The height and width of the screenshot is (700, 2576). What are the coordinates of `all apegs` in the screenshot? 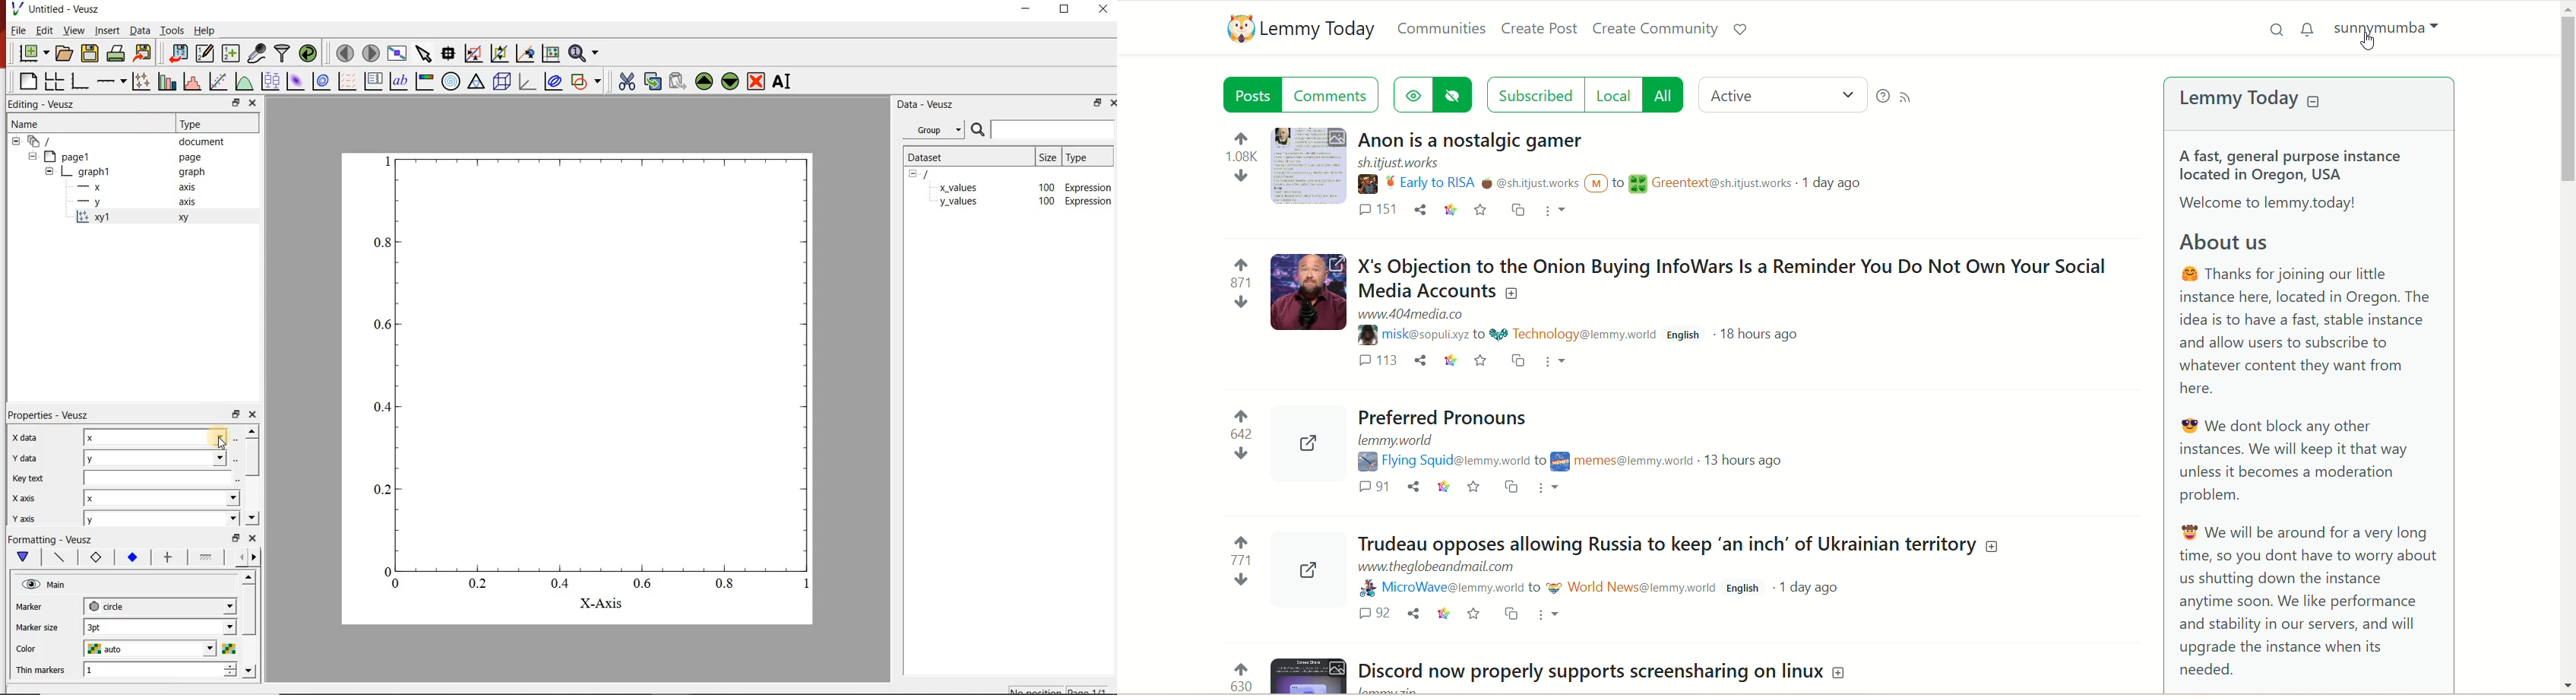 It's located at (47, 141).